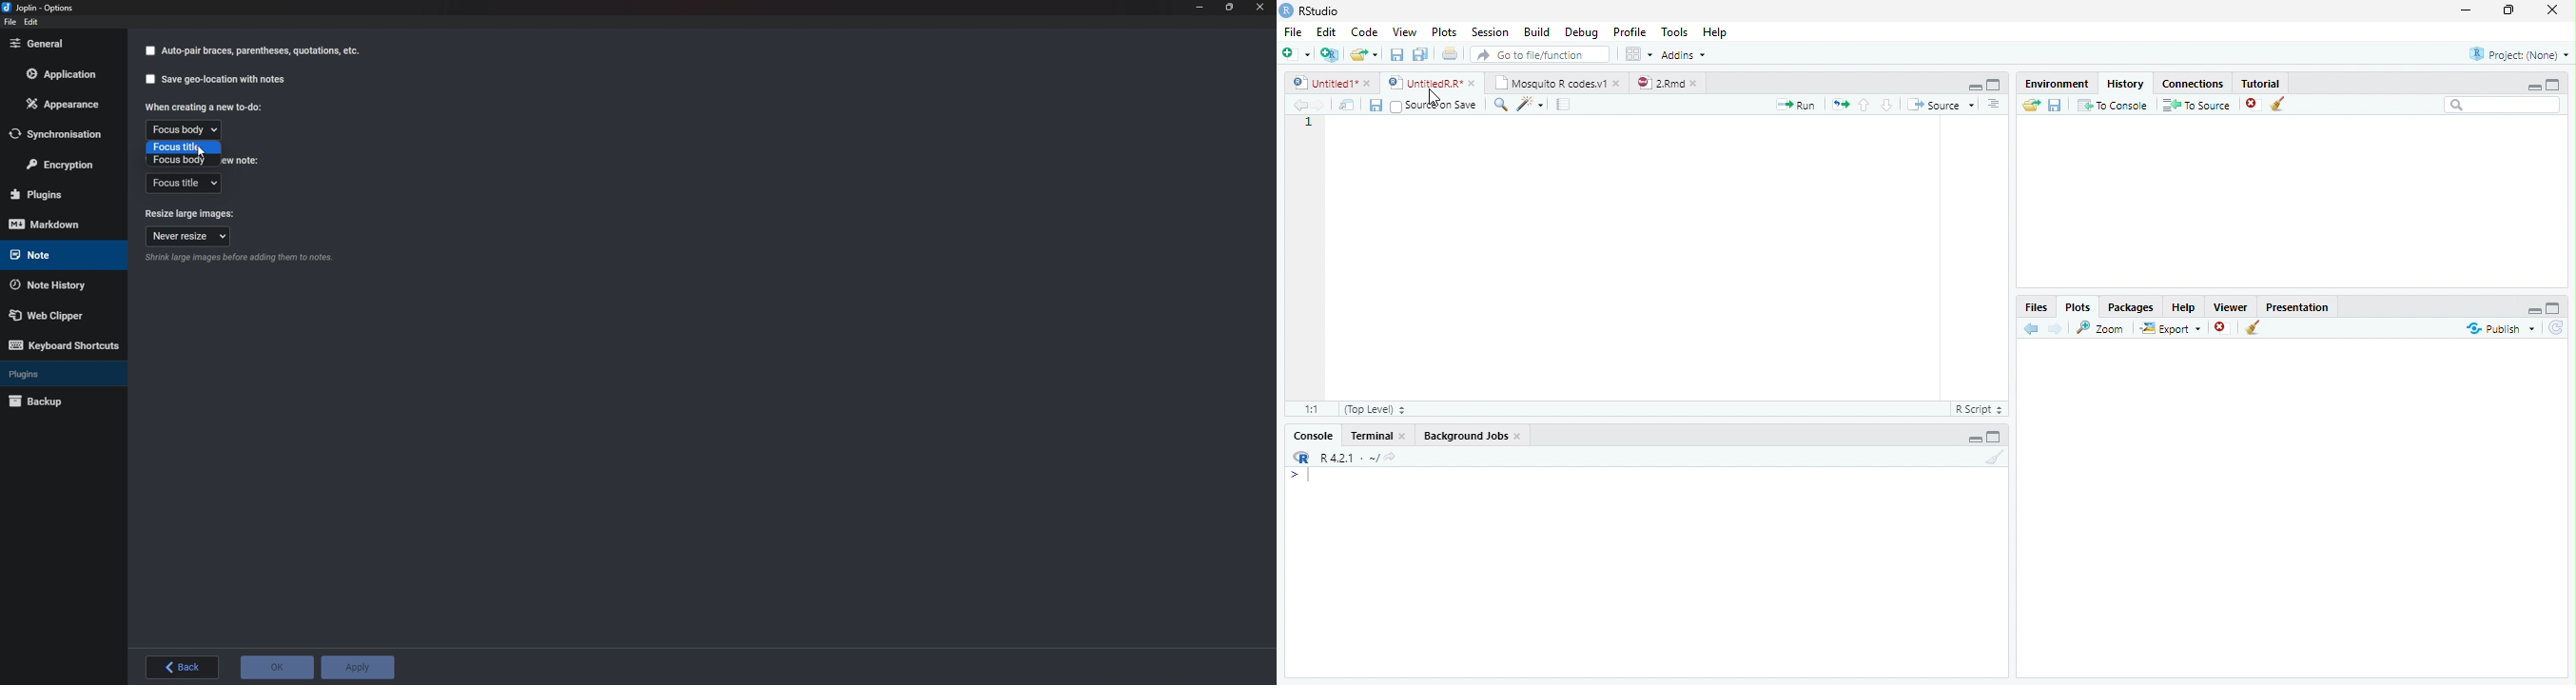 Image resolution: width=2576 pixels, height=700 pixels. What do you see at coordinates (1565, 104) in the screenshot?
I see `Compile Report` at bounding box center [1565, 104].